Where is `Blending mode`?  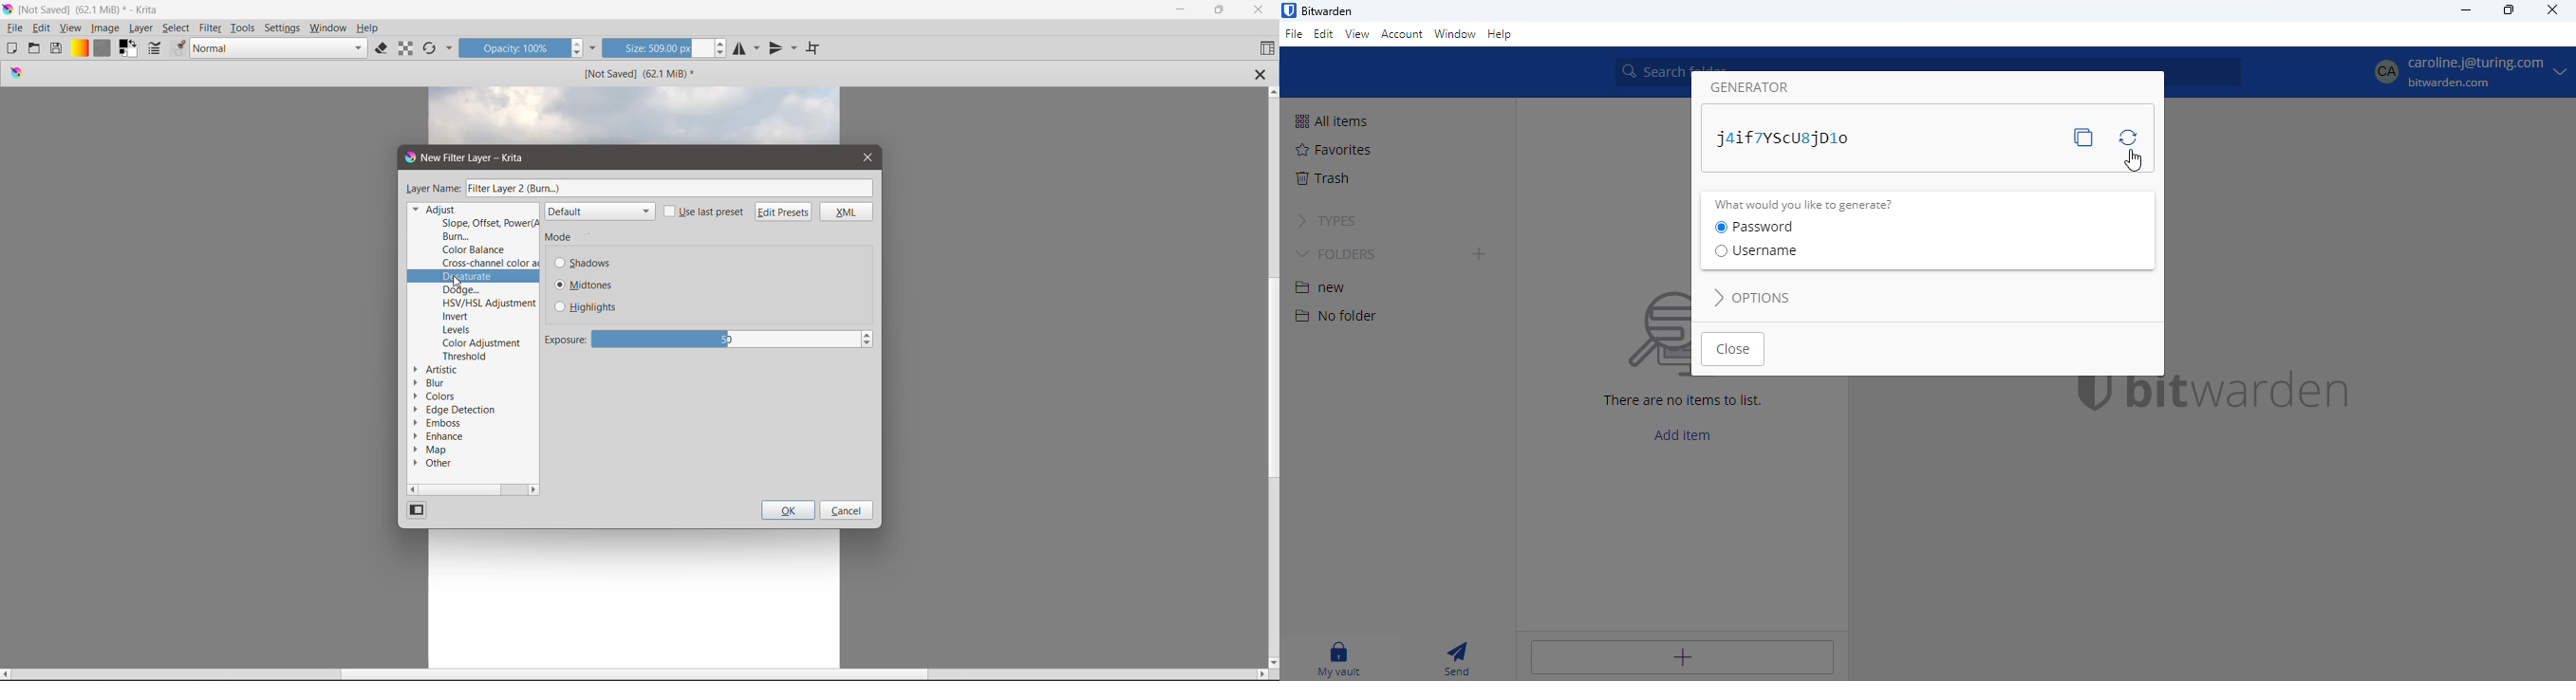 Blending mode is located at coordinates (278, 49).